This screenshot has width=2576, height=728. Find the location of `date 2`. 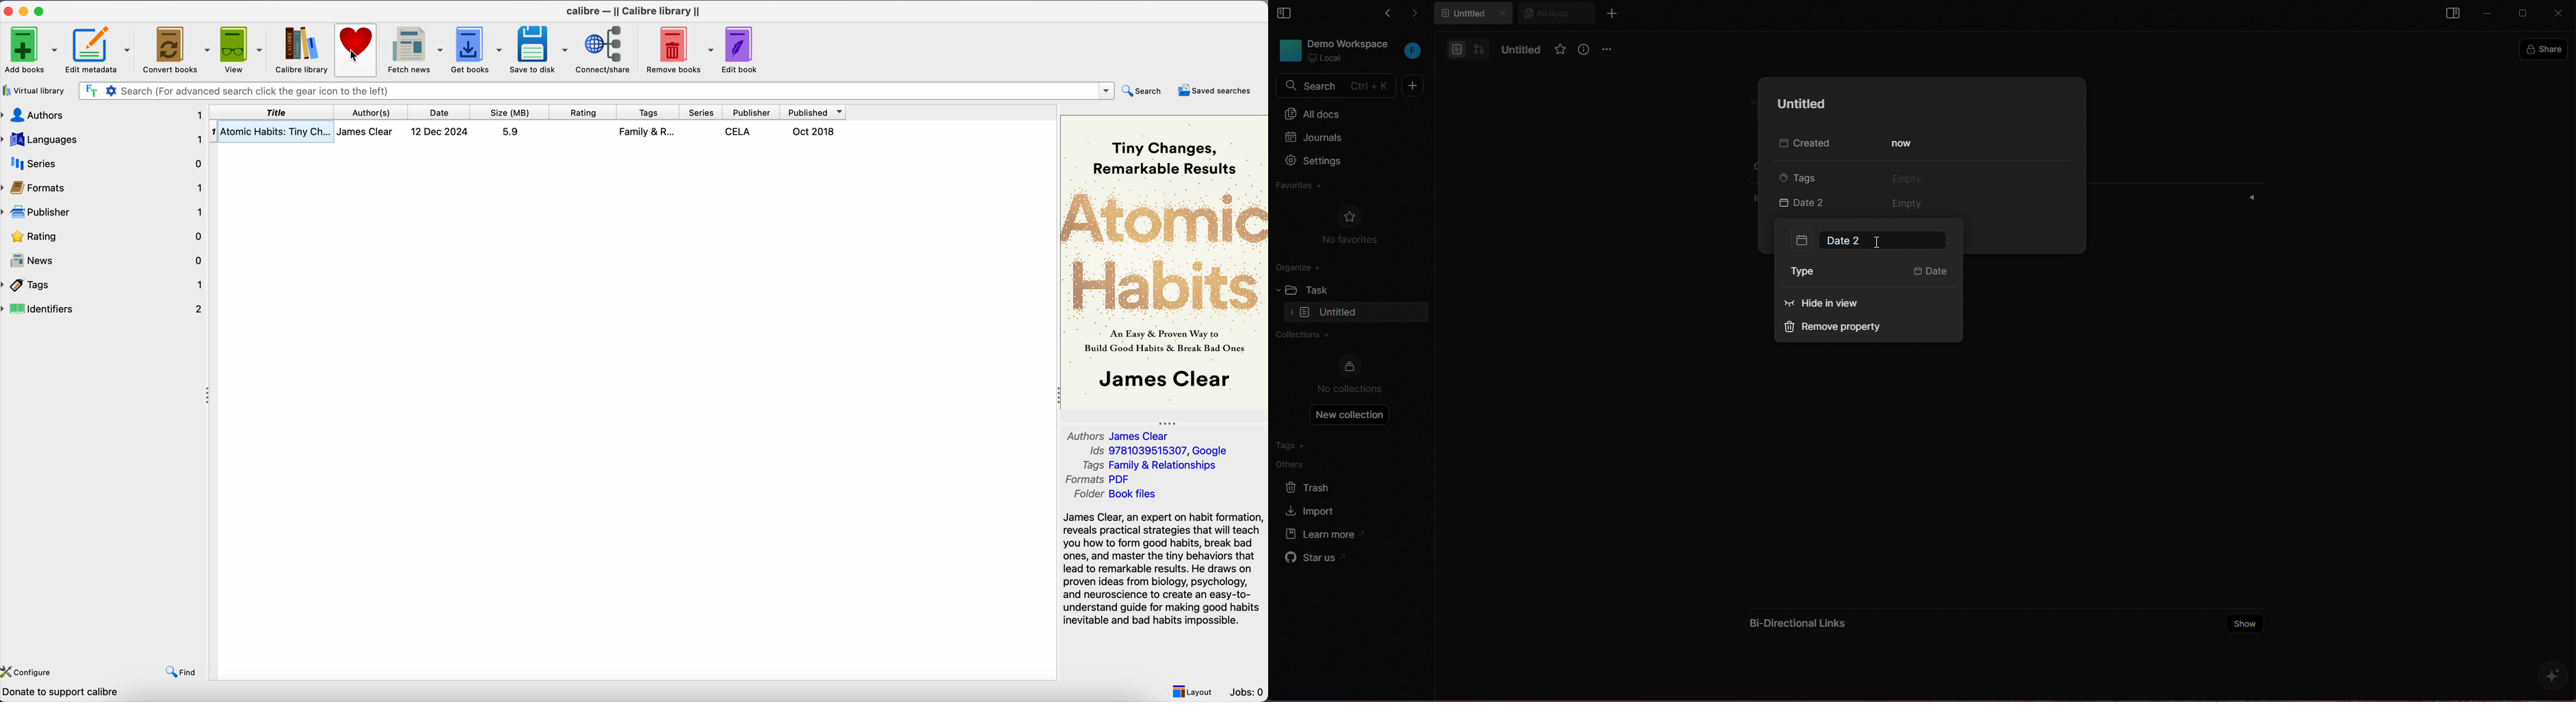

date 2 is located at coordinates (1869, 240).